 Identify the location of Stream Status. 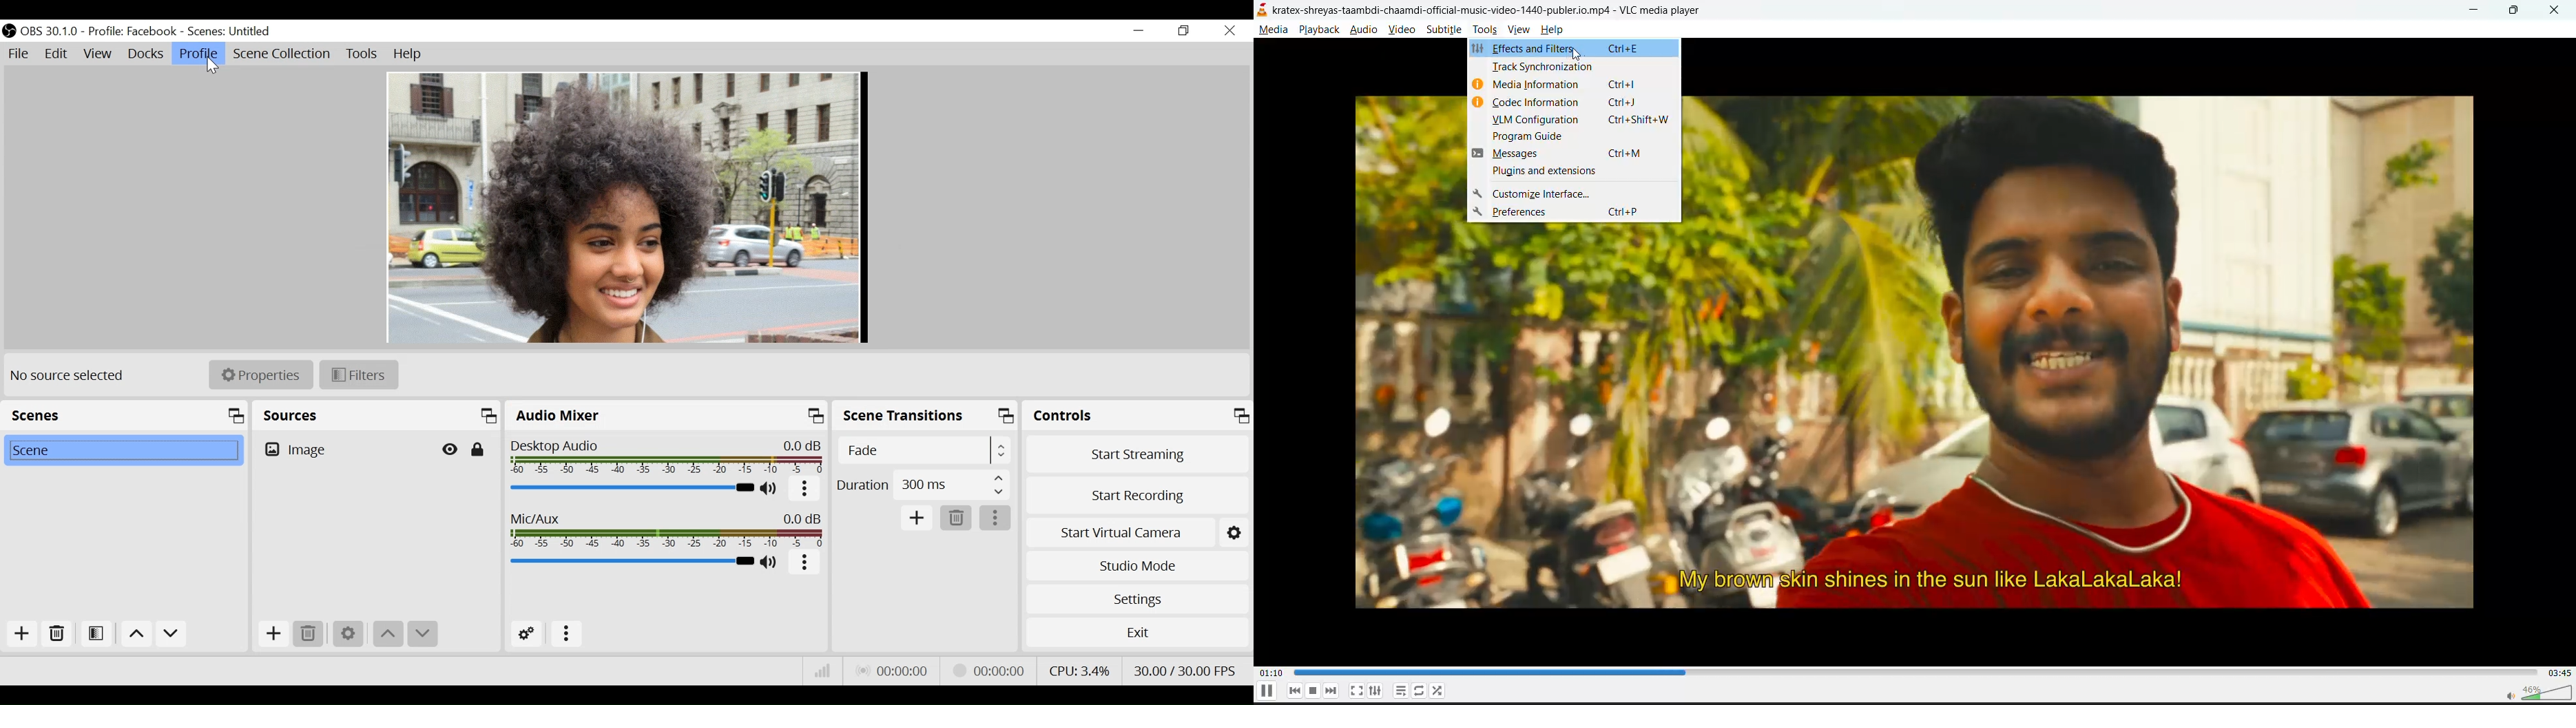
(991, 670).